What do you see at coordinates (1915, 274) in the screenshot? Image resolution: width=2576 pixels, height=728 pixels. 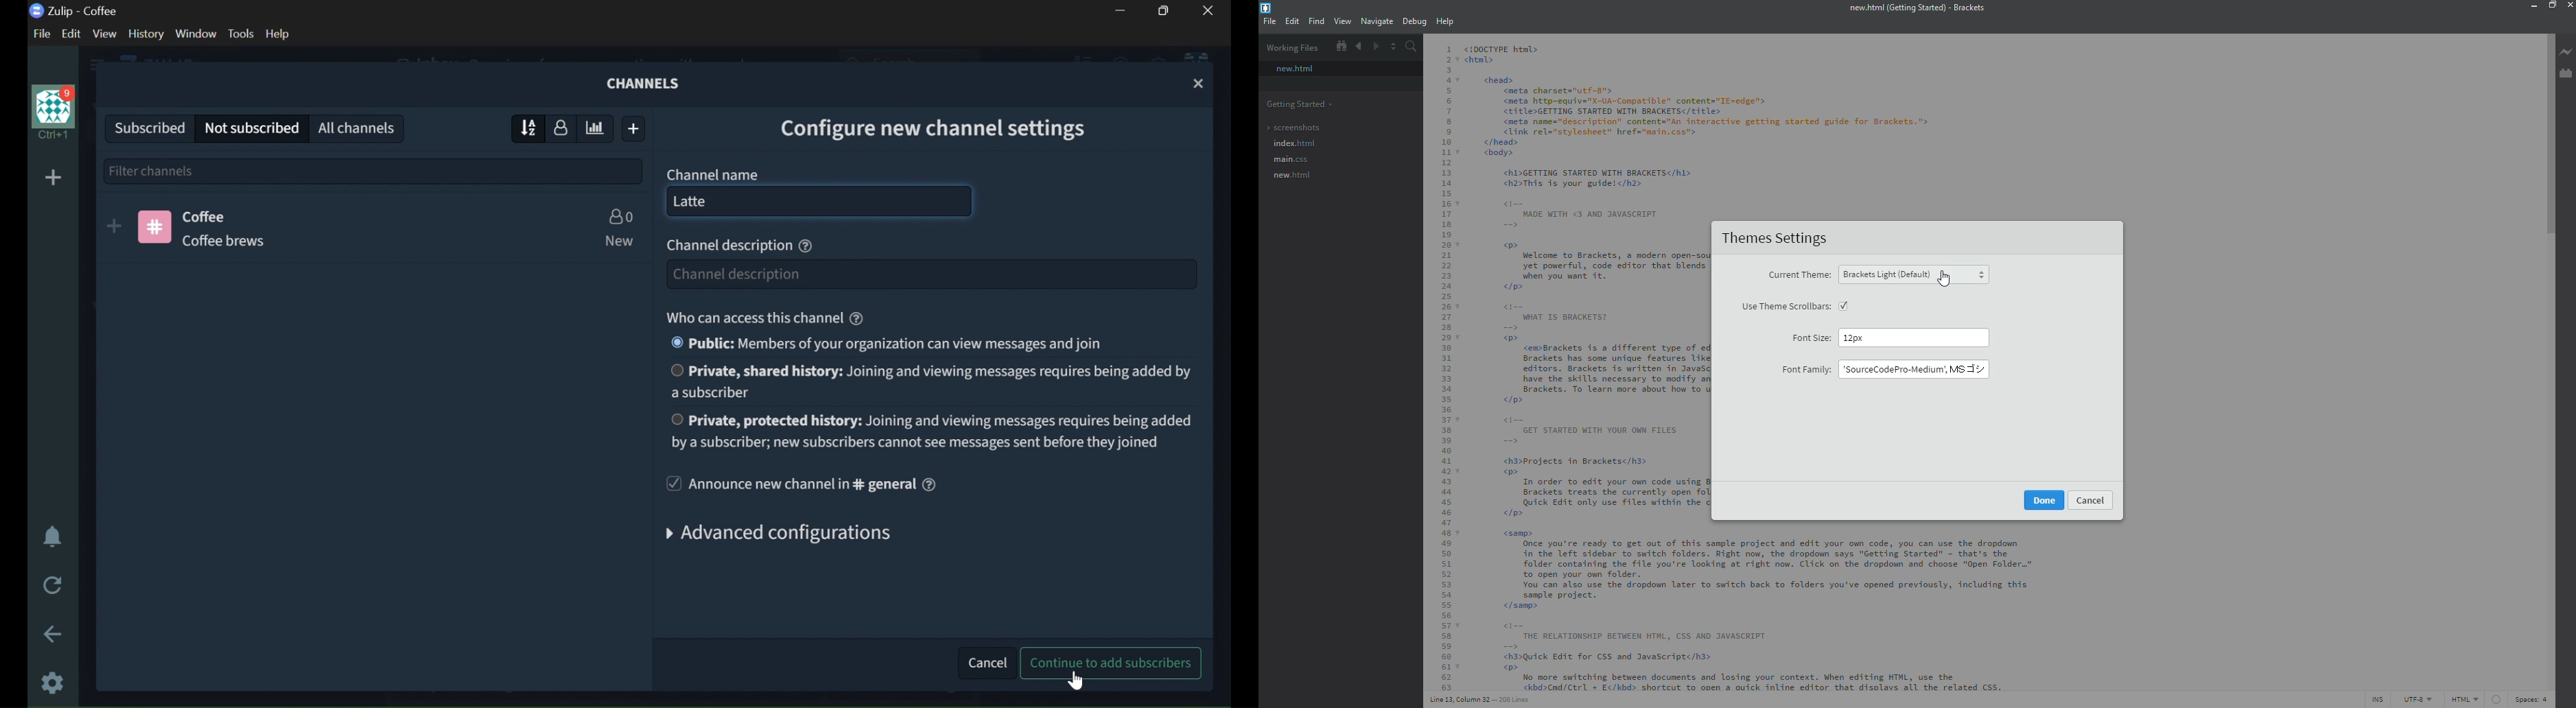 I see `light` at bounding box center [1915, 274].